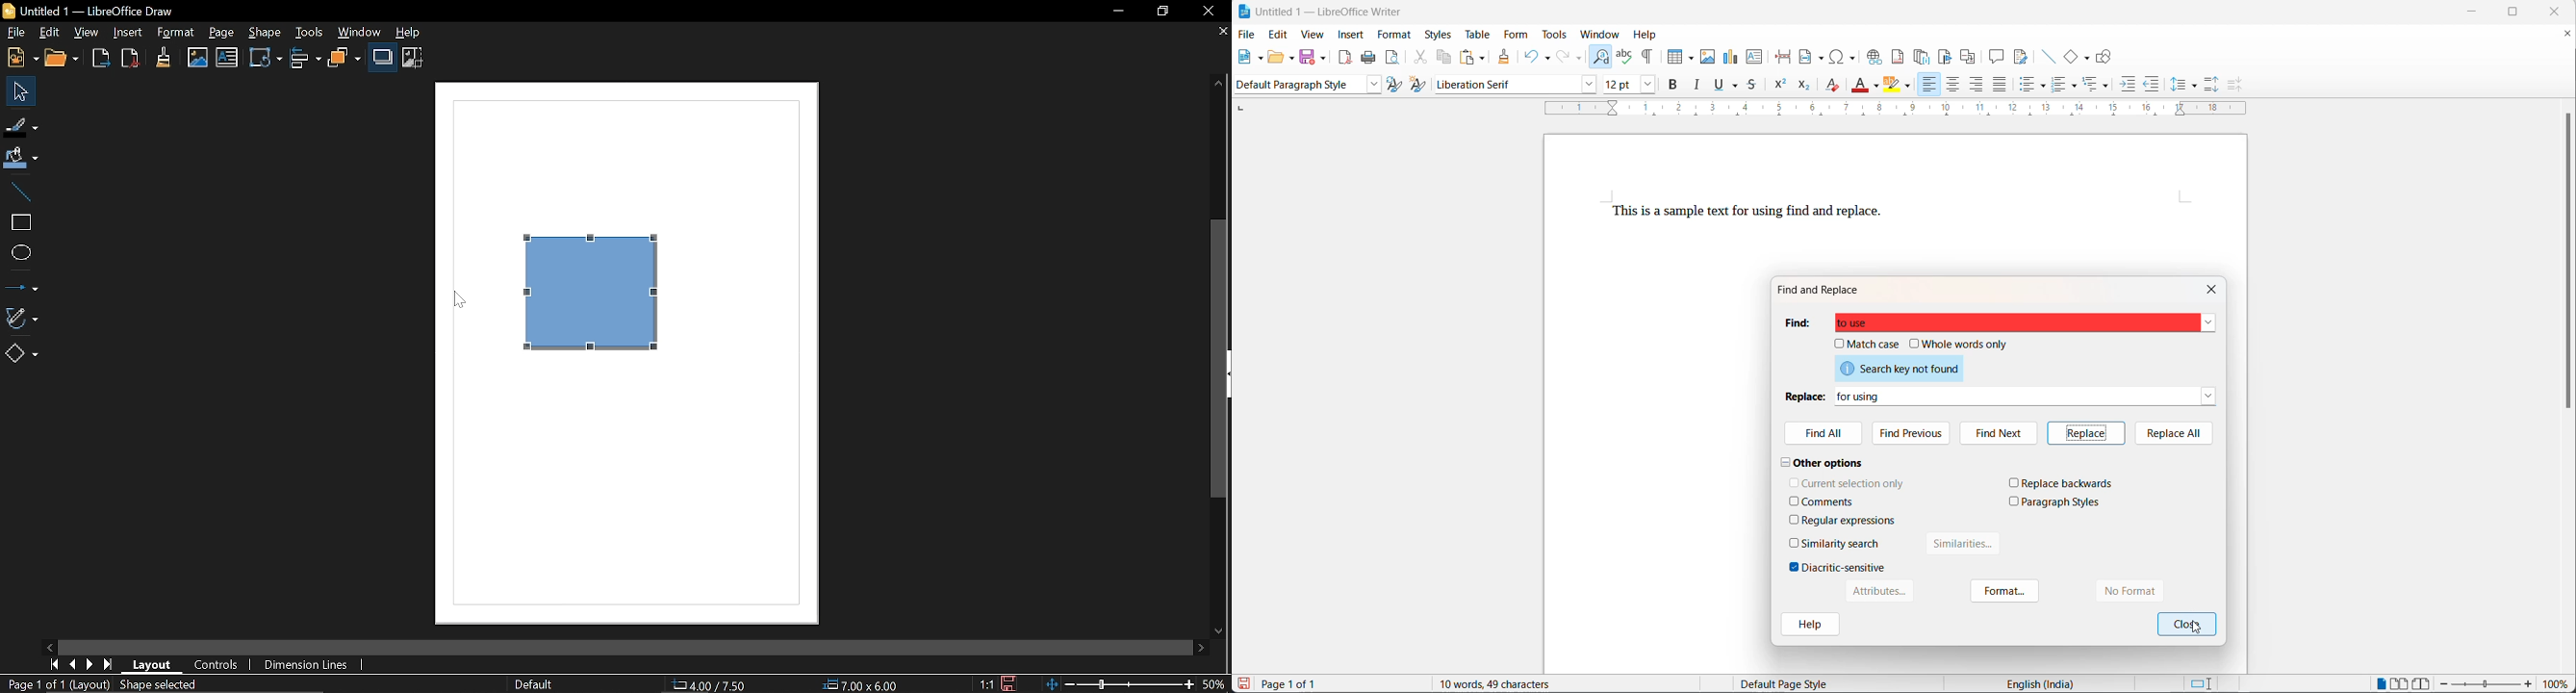  What do you see at coordinates (413, 58) in the screenshot?
I see `Crop` at bounding box center [413, 58].